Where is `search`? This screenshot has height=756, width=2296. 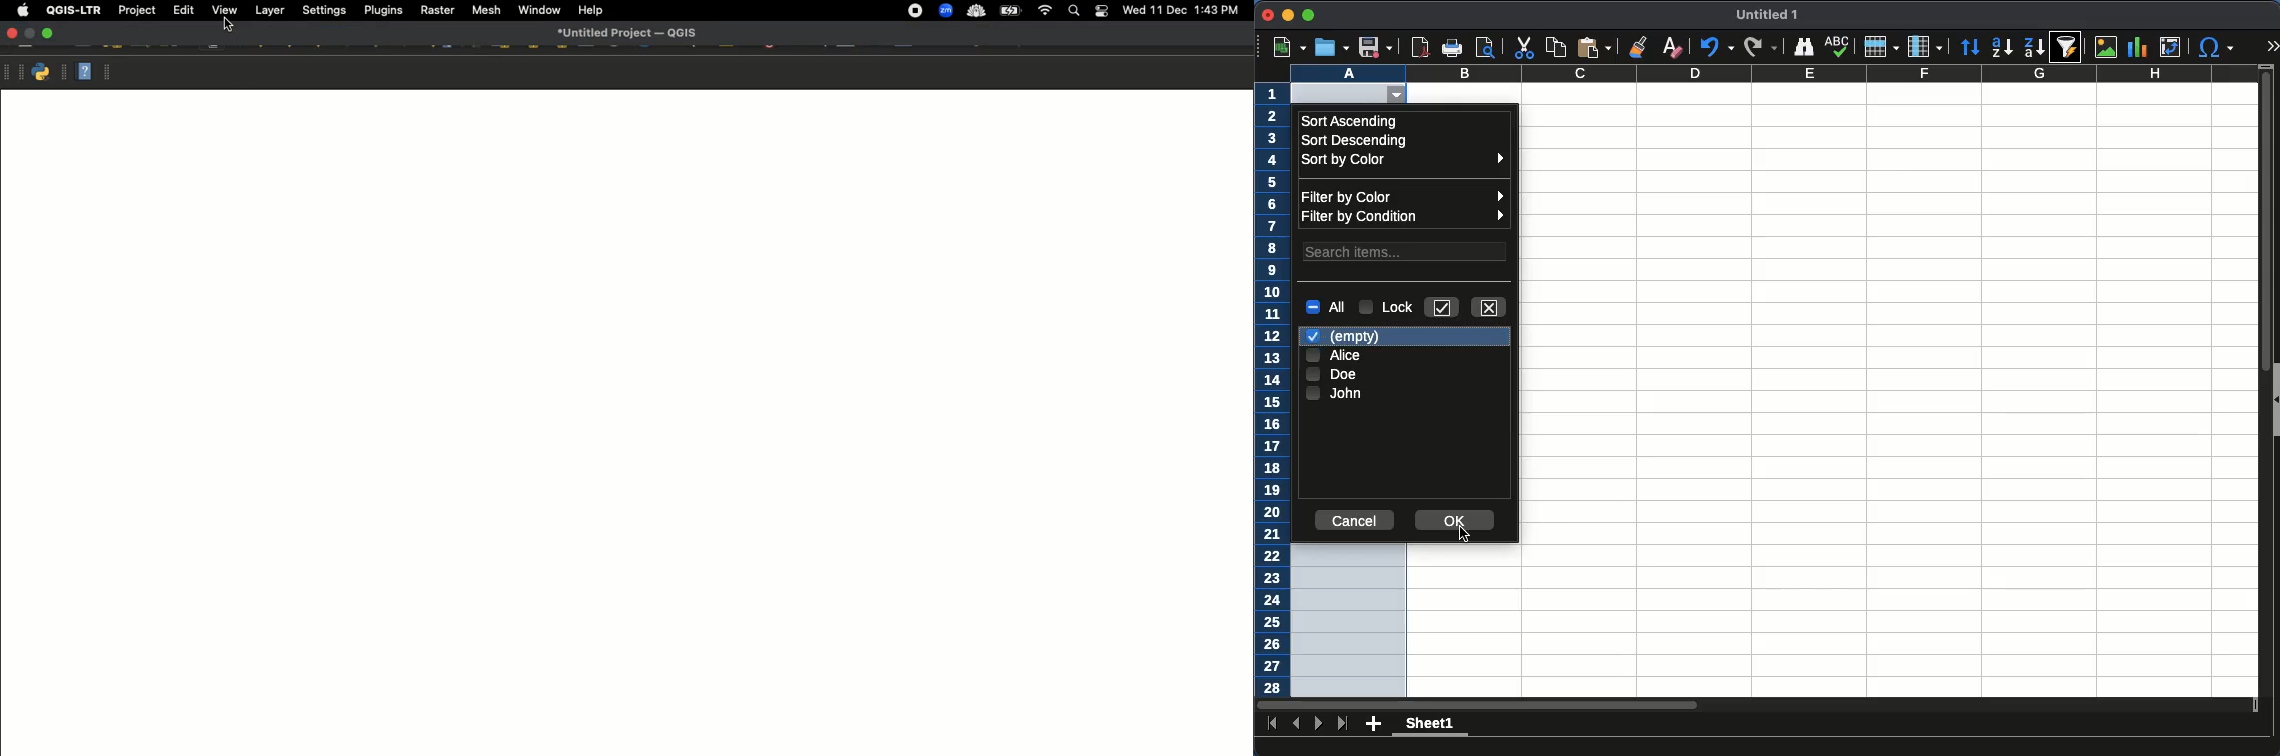
search is located at coordinates (1406, 250).